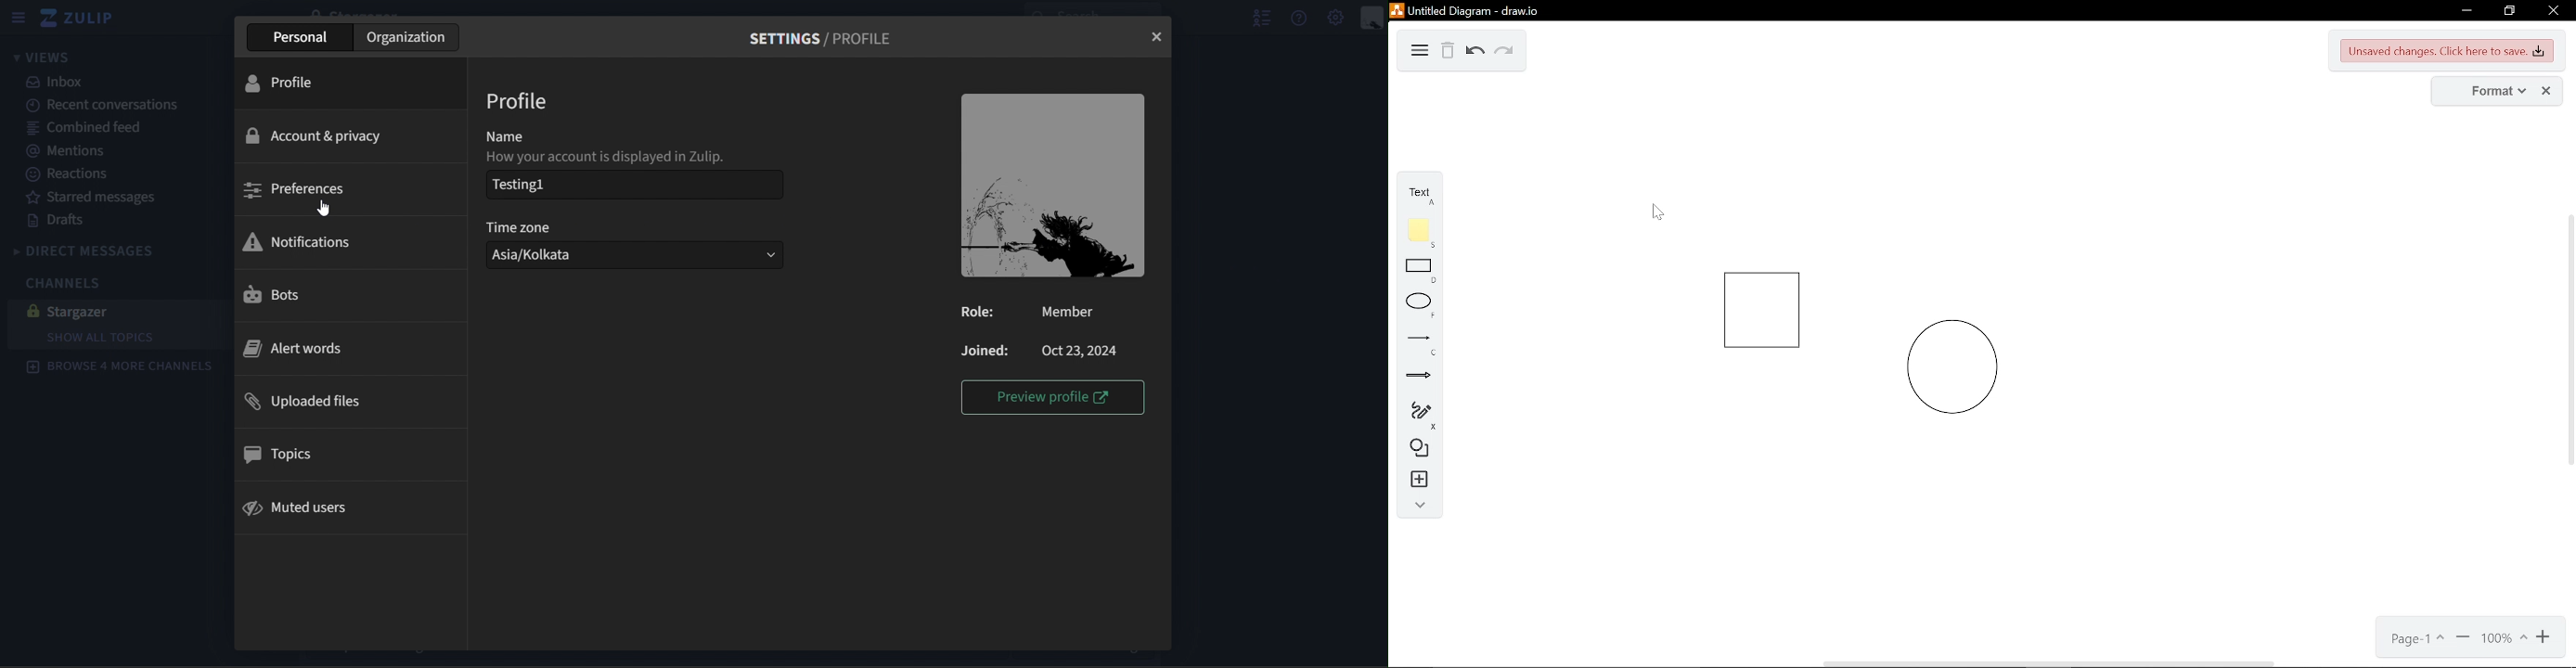 The image size is (2576, 672). Describe the element at coordinates (2463, 639) in the screenshot. I see `zoom out` at that location.